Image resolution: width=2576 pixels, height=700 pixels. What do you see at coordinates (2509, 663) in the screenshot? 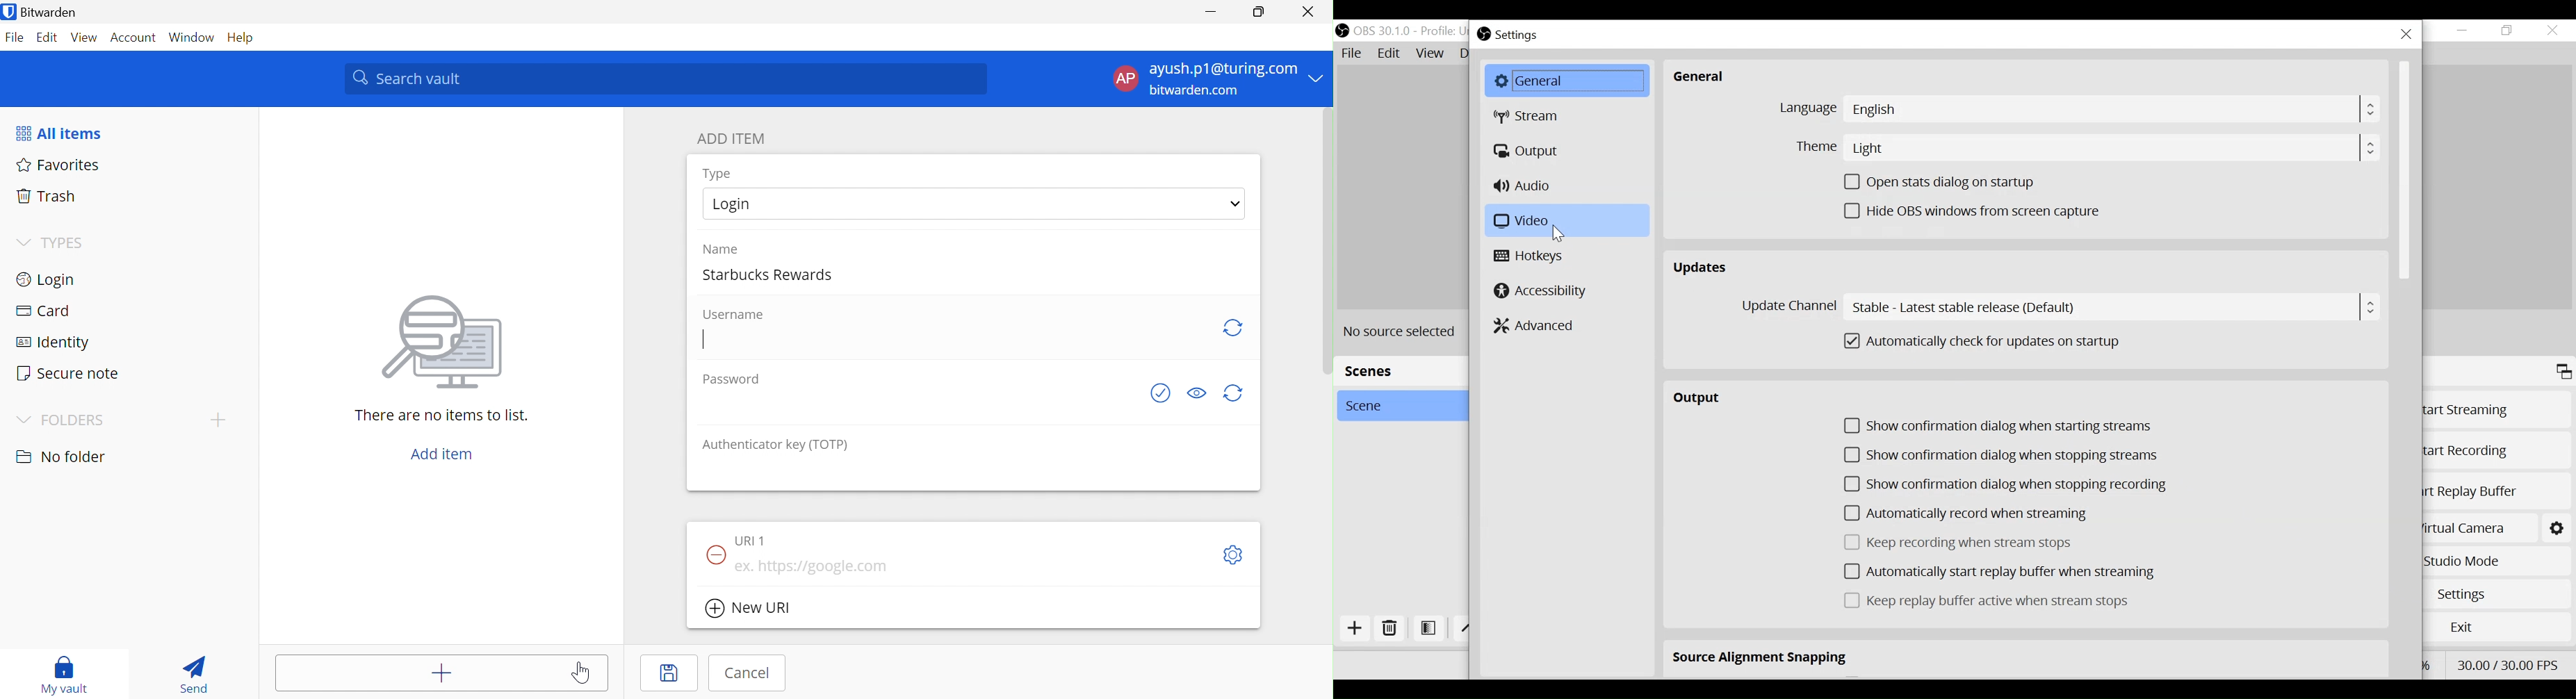
I see `FPS30.00/ 30.00 FPS` at bounding box center [2509, 663].